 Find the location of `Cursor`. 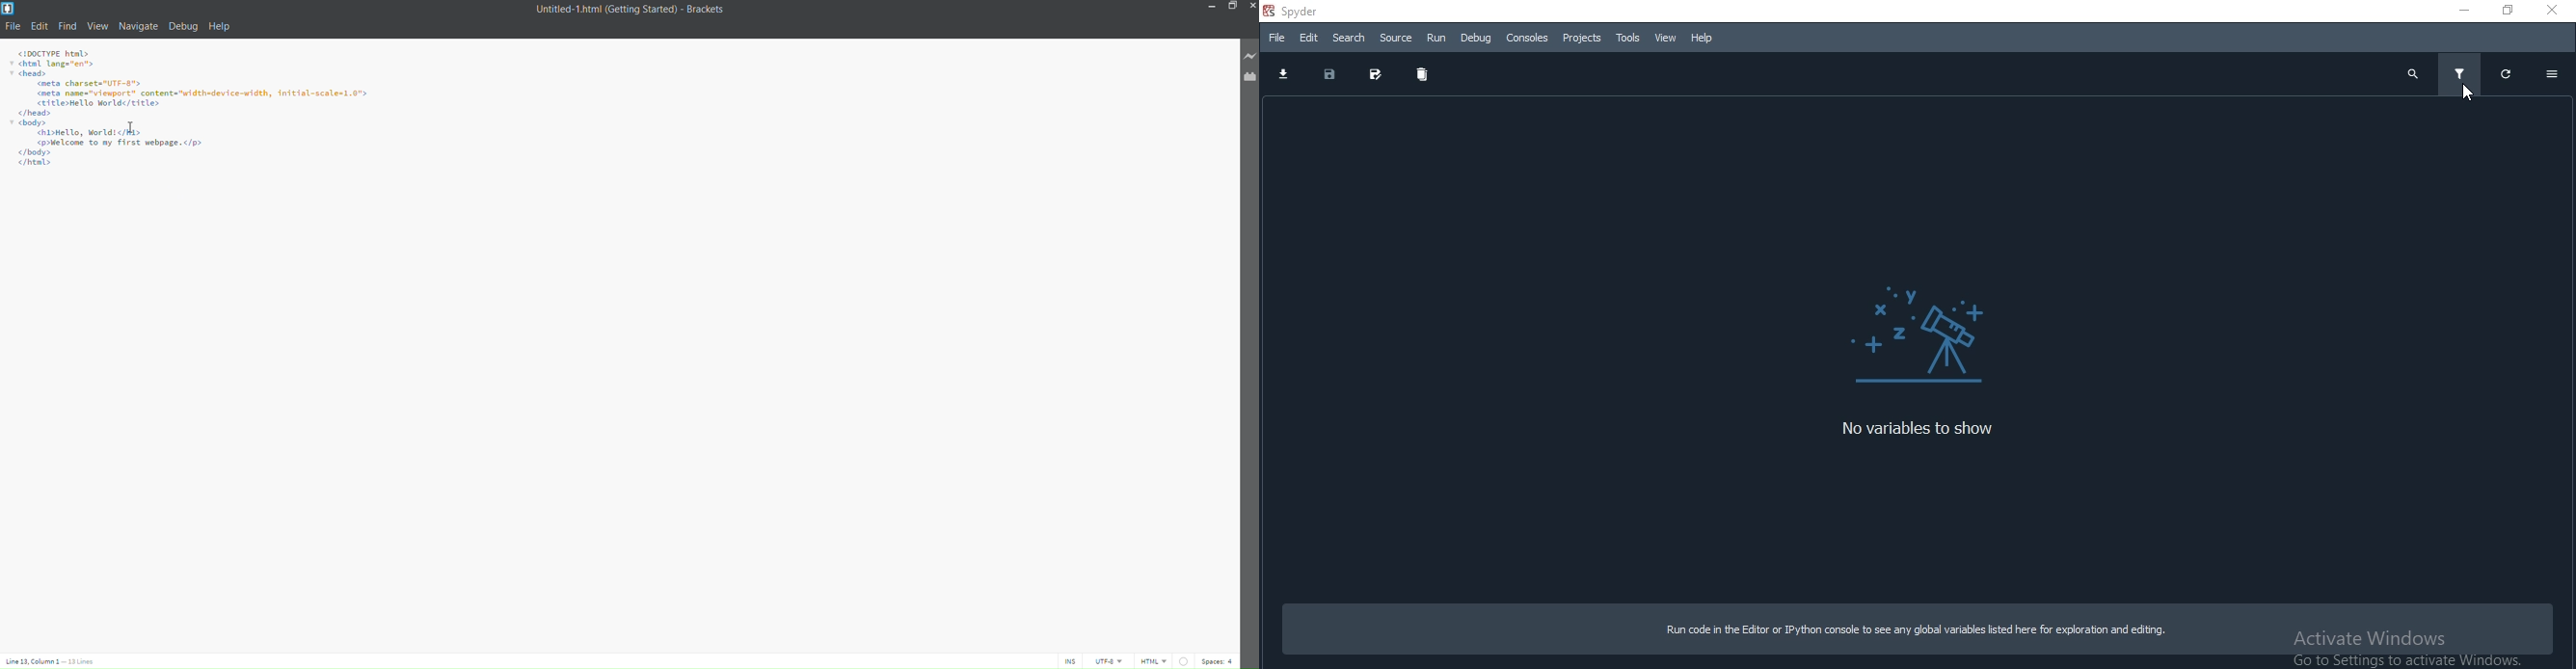

Cursor is located at coordinates (136, 130).